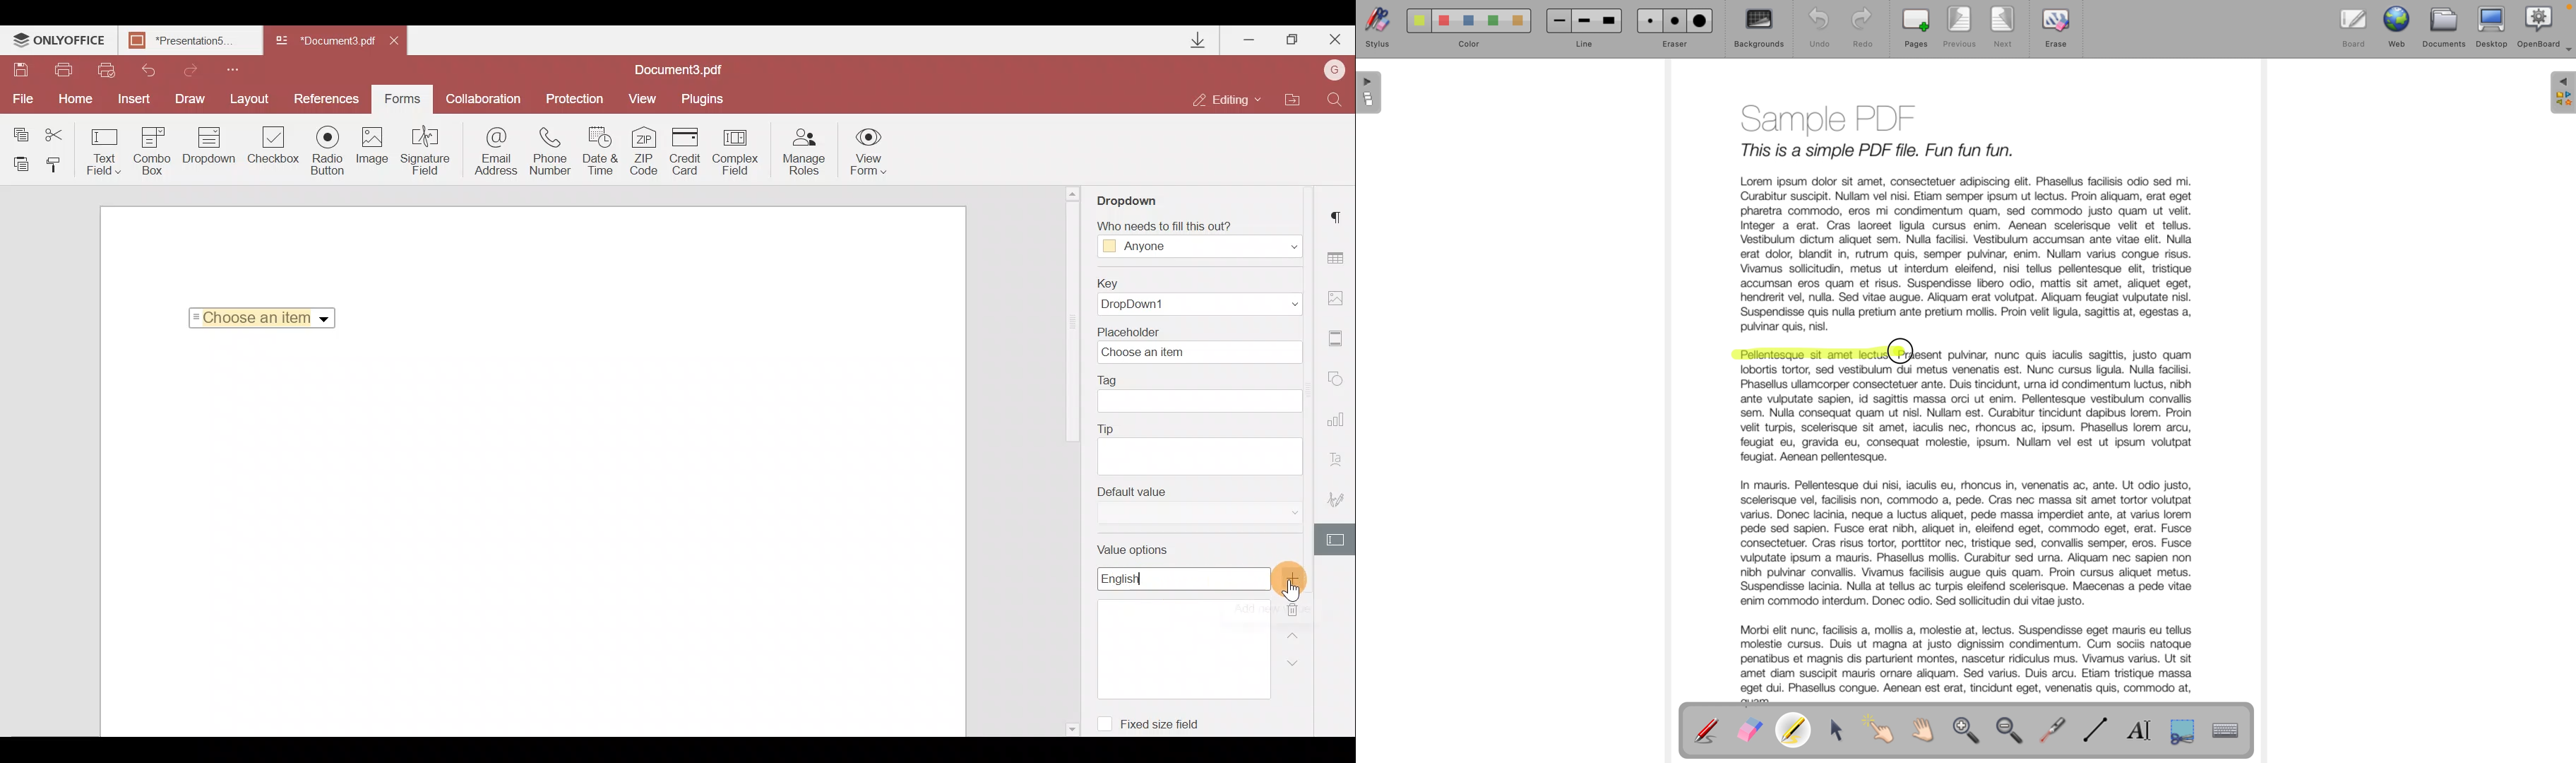  Describe the element at coordinates (105, 69) in the screenshot. I see `Quick print` at that location.